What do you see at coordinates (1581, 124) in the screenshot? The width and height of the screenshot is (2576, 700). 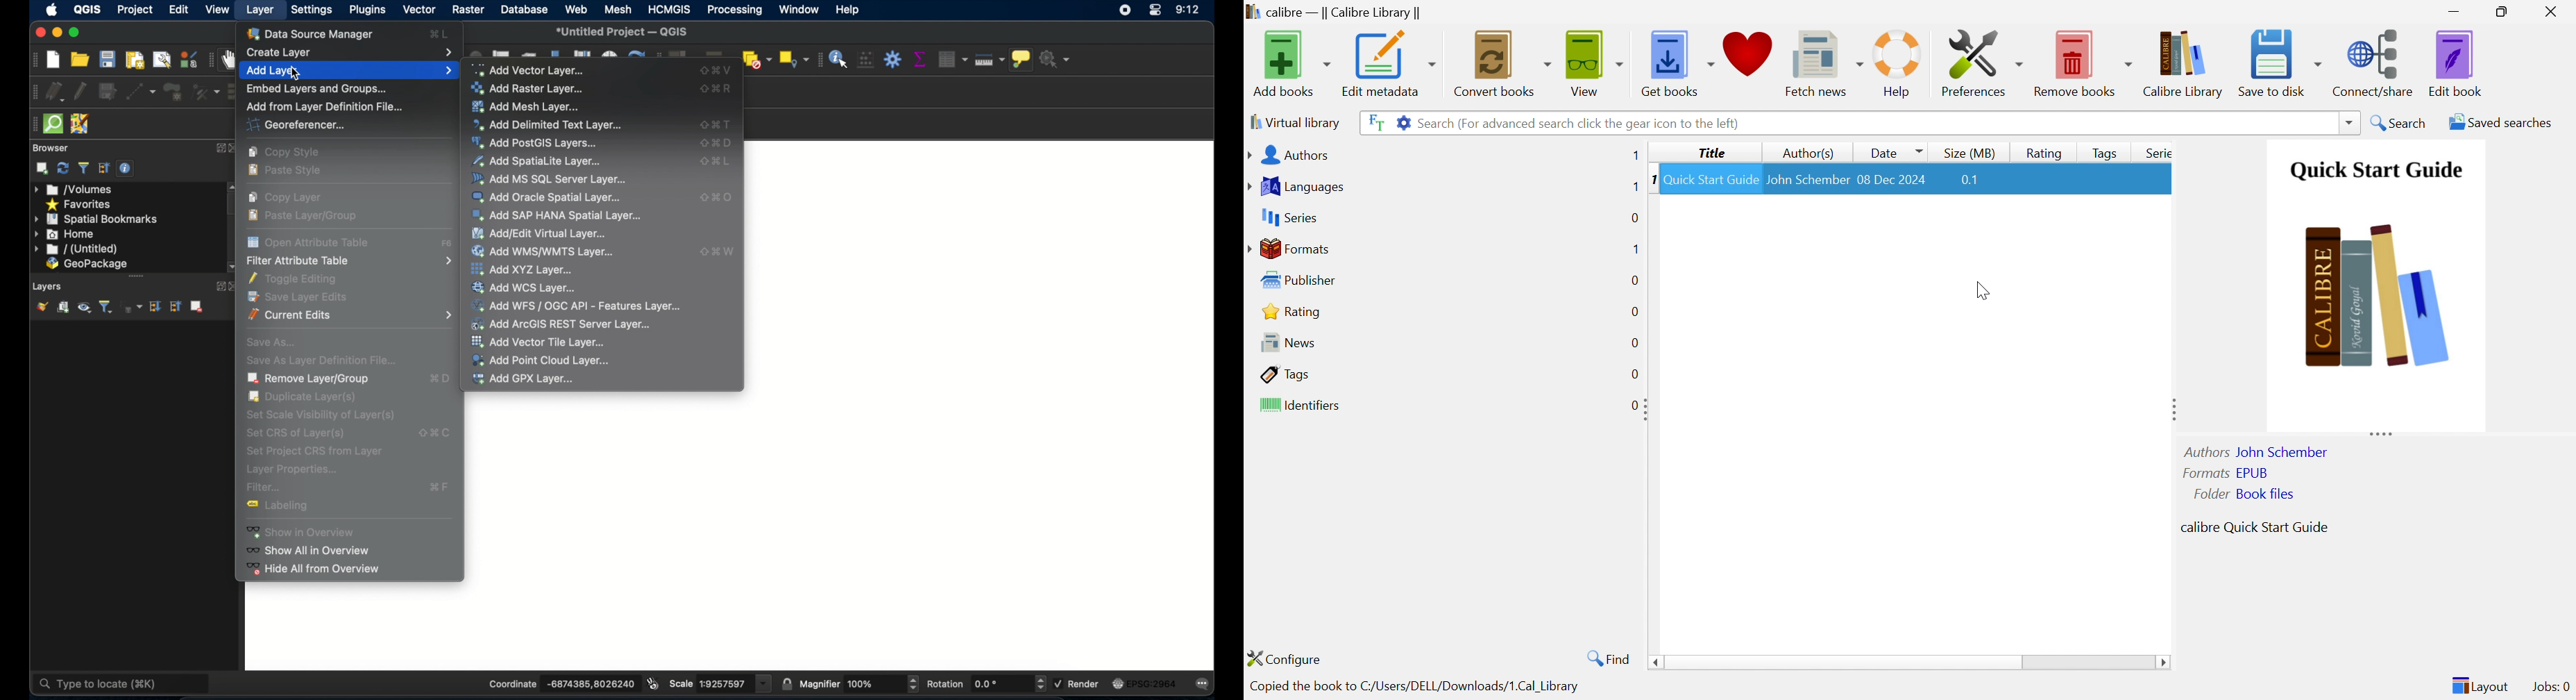 I see `Search (For advanced search click the gear icon to the left)` at bounding box center [1581, 124].